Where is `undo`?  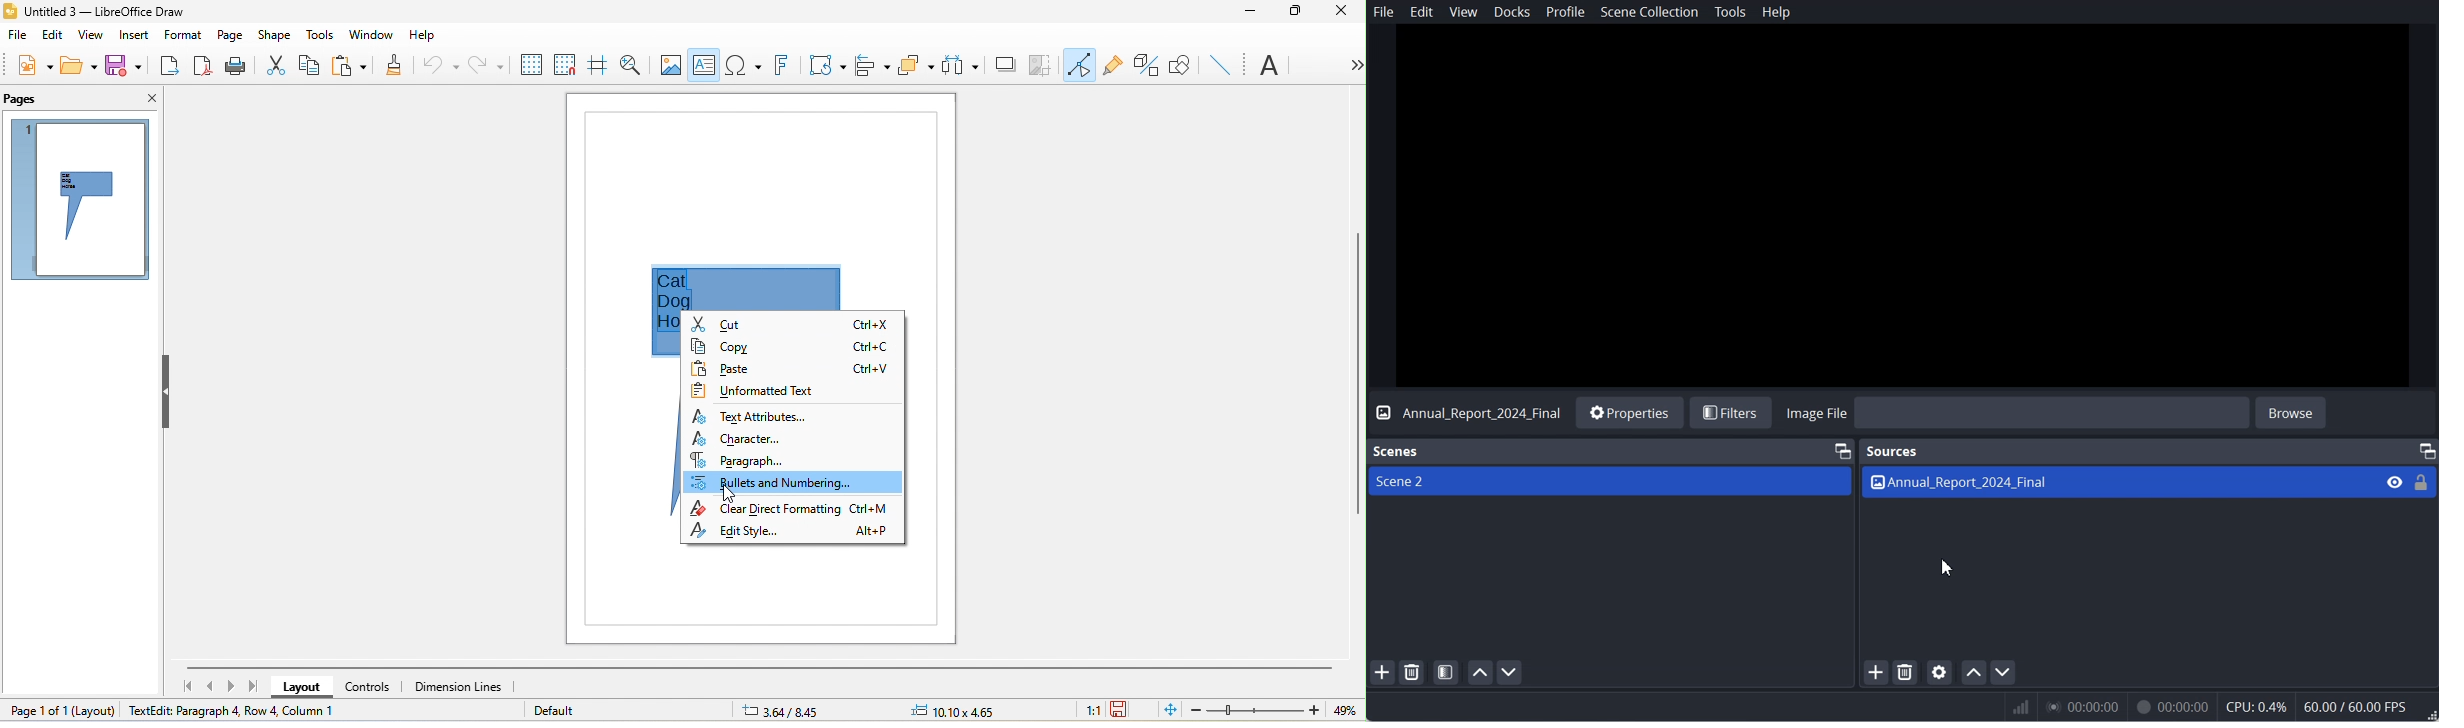
undo is located at coordinates (438, 63).